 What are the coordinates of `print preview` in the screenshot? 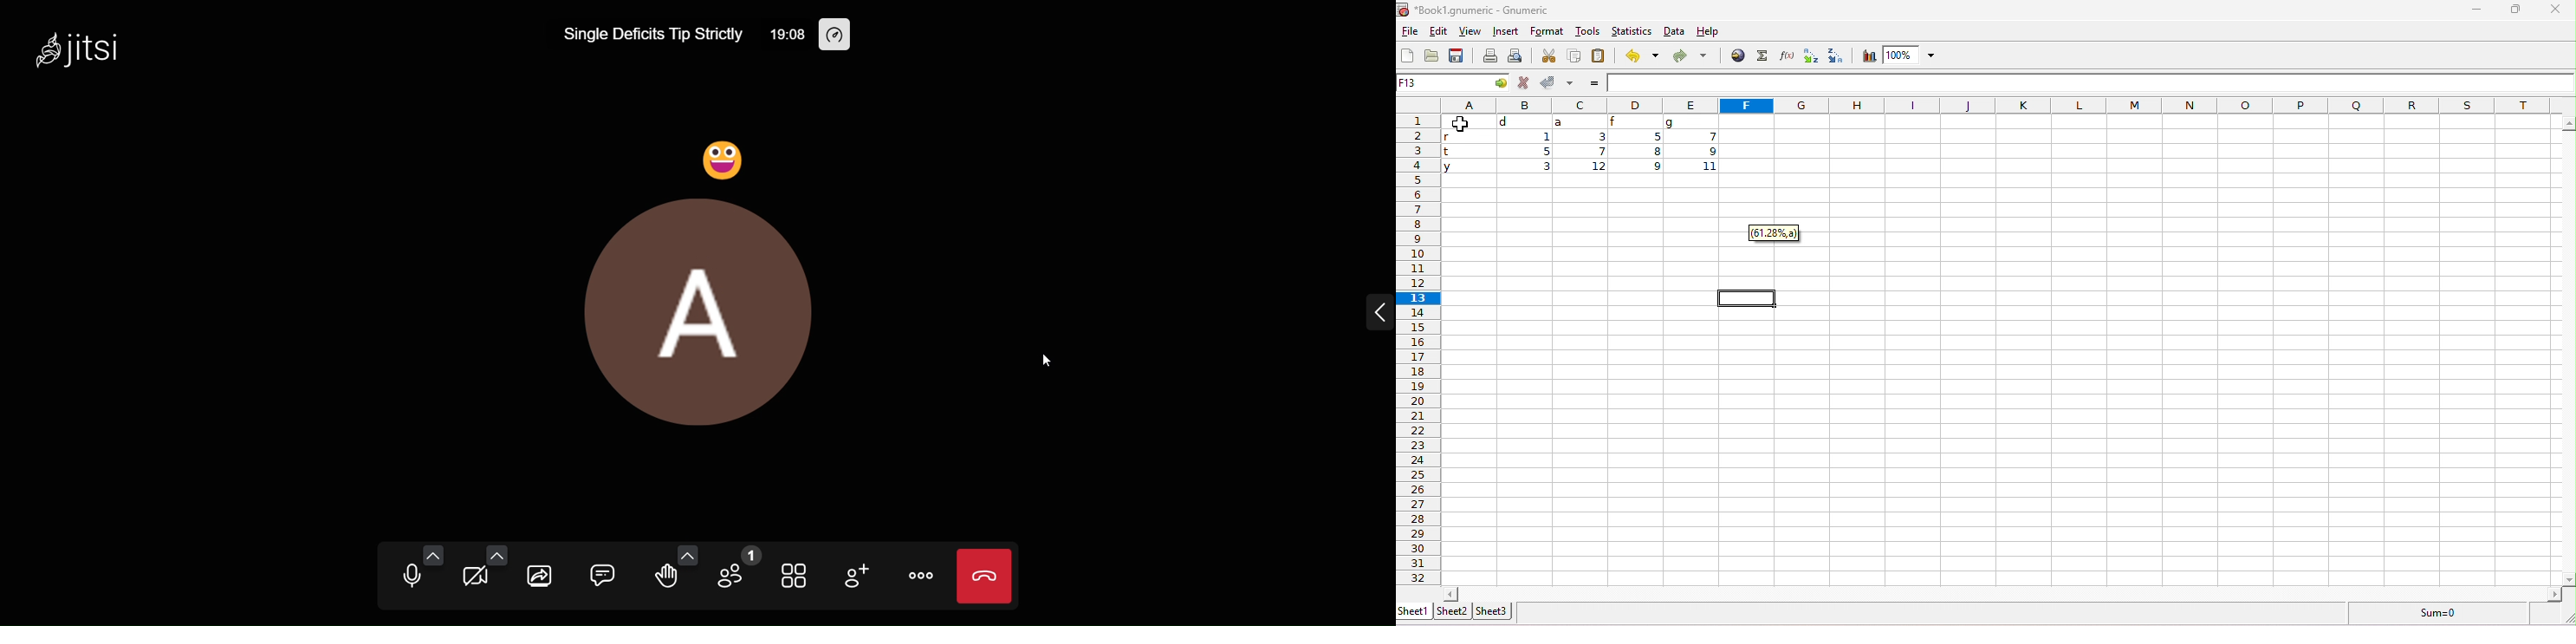 It's located at (1518, 55).